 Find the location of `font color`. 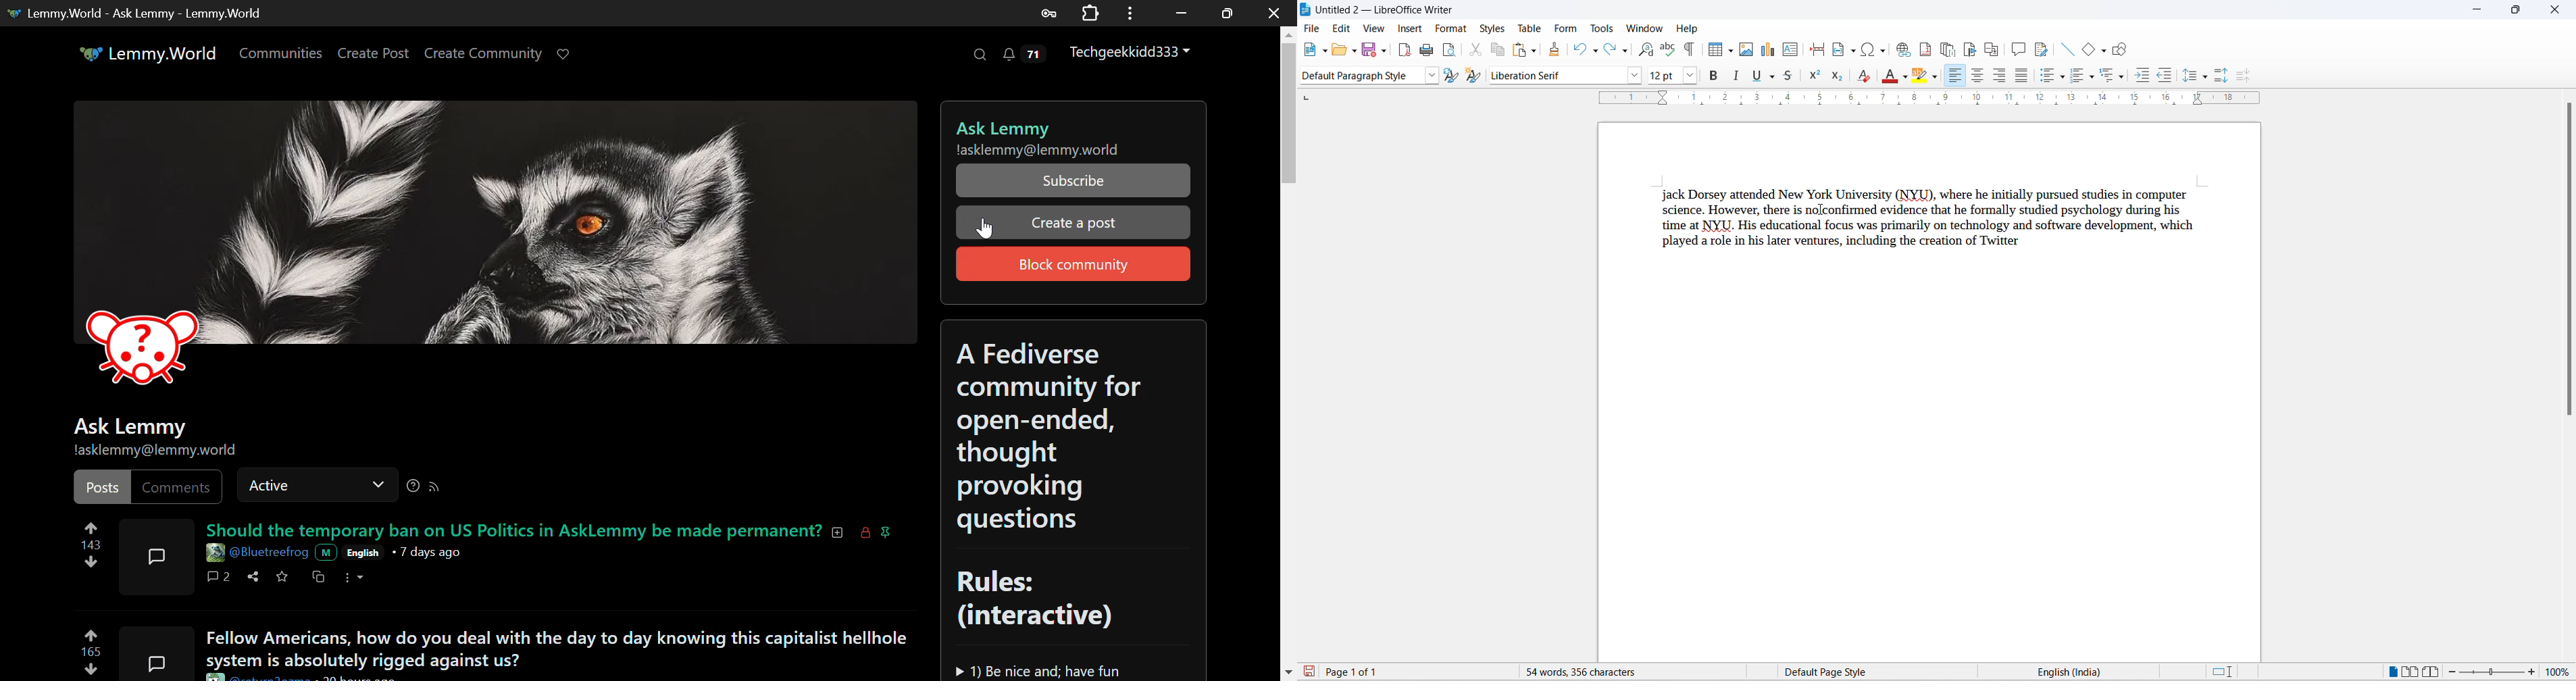

font color is located at coordinates (1887, 76).